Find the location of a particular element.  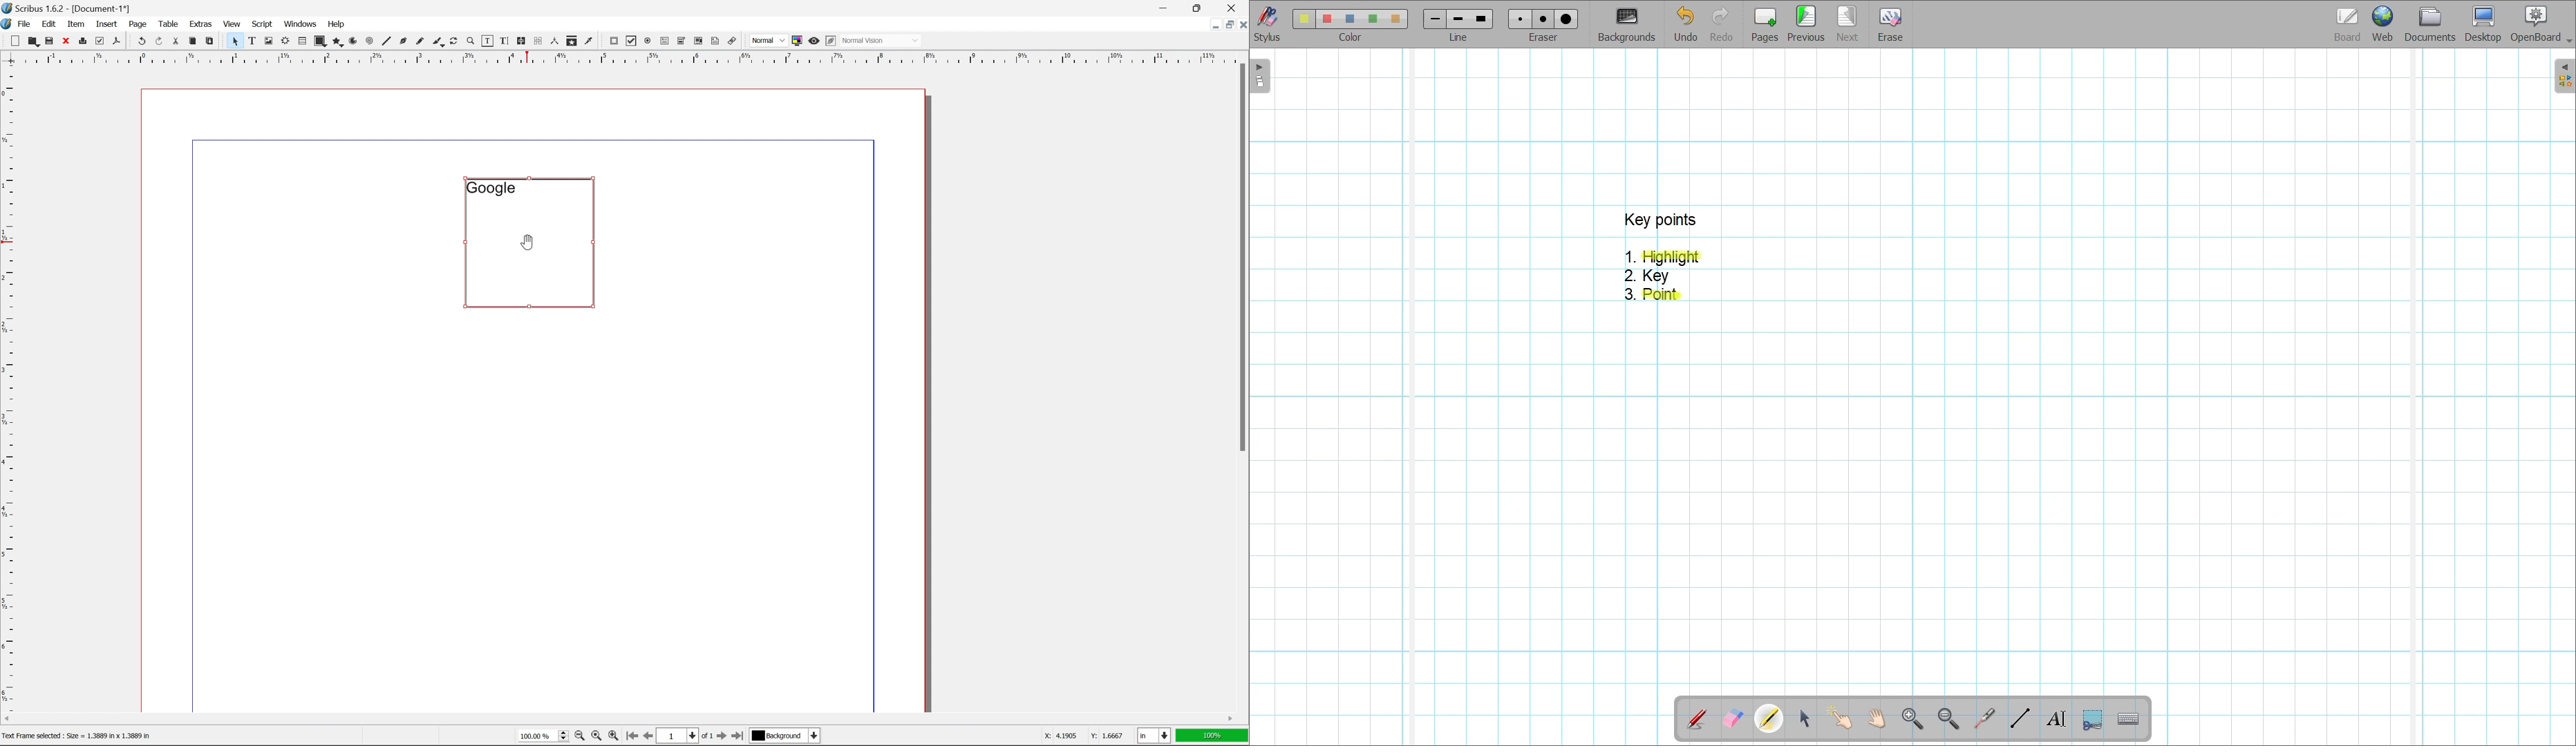

color is located at coordinates (1347, 37).